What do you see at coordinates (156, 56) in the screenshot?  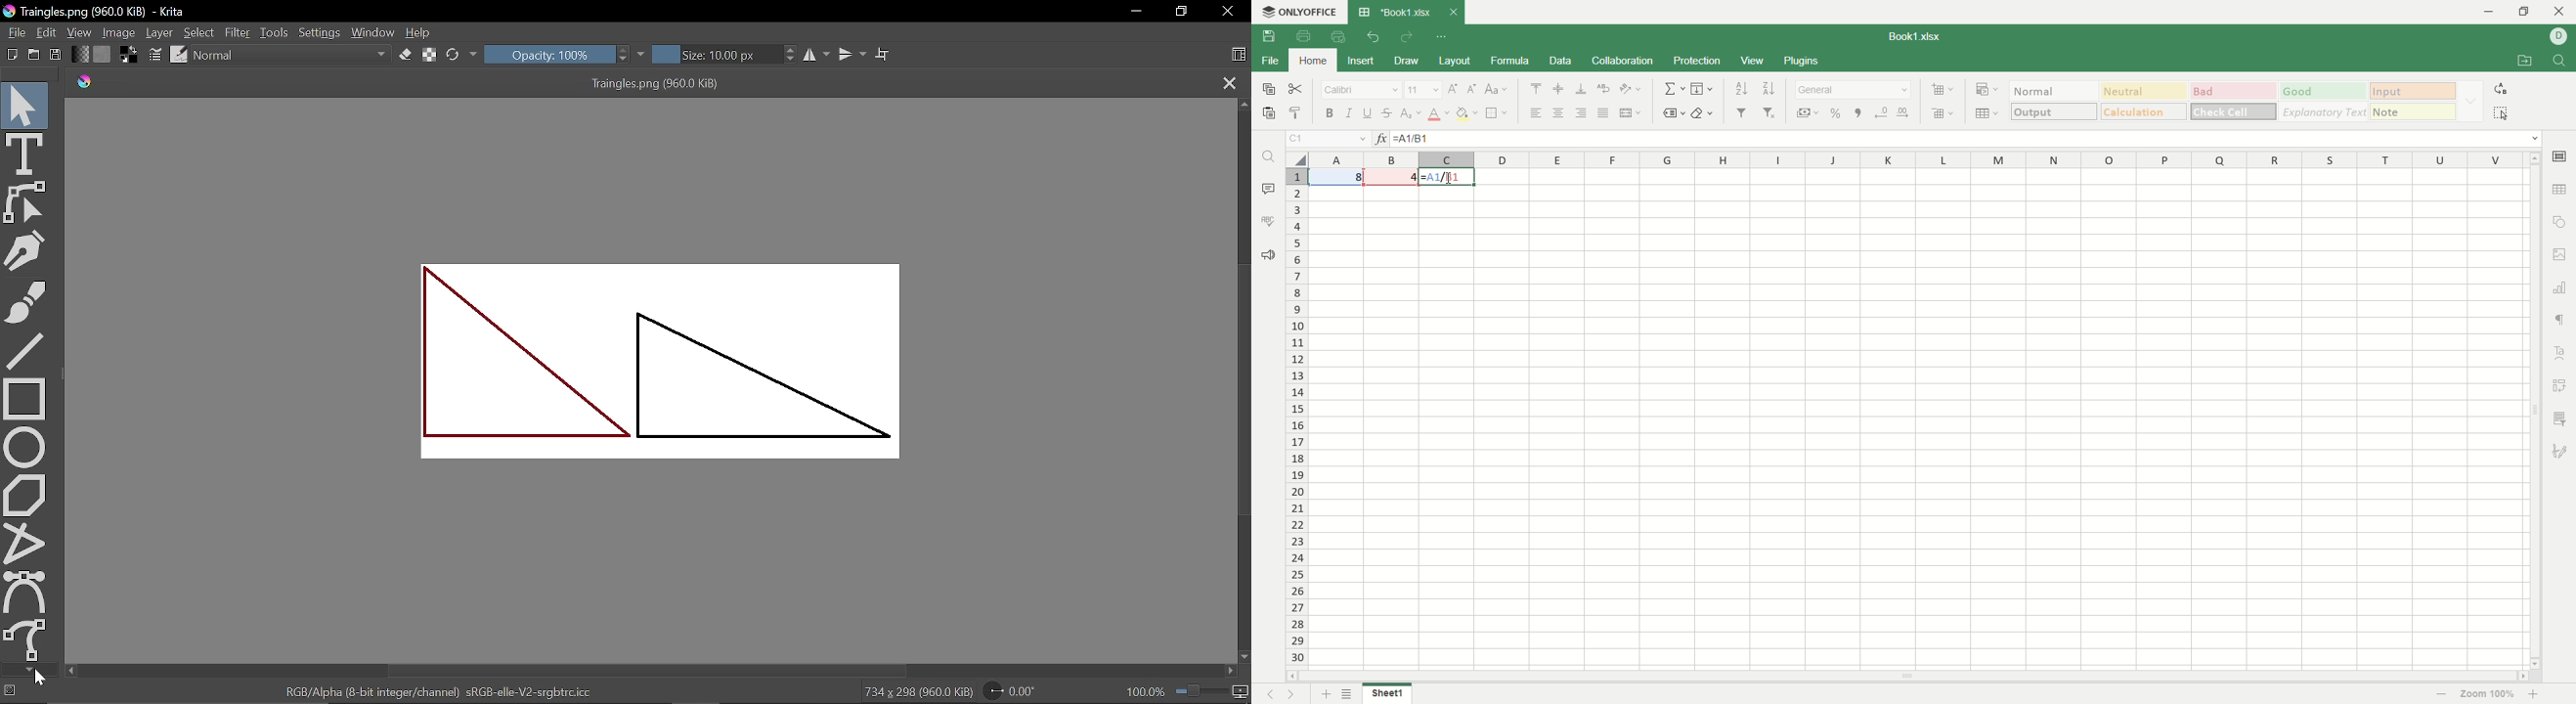 I see `Edit brush settings` at bounding box center [156, 56].